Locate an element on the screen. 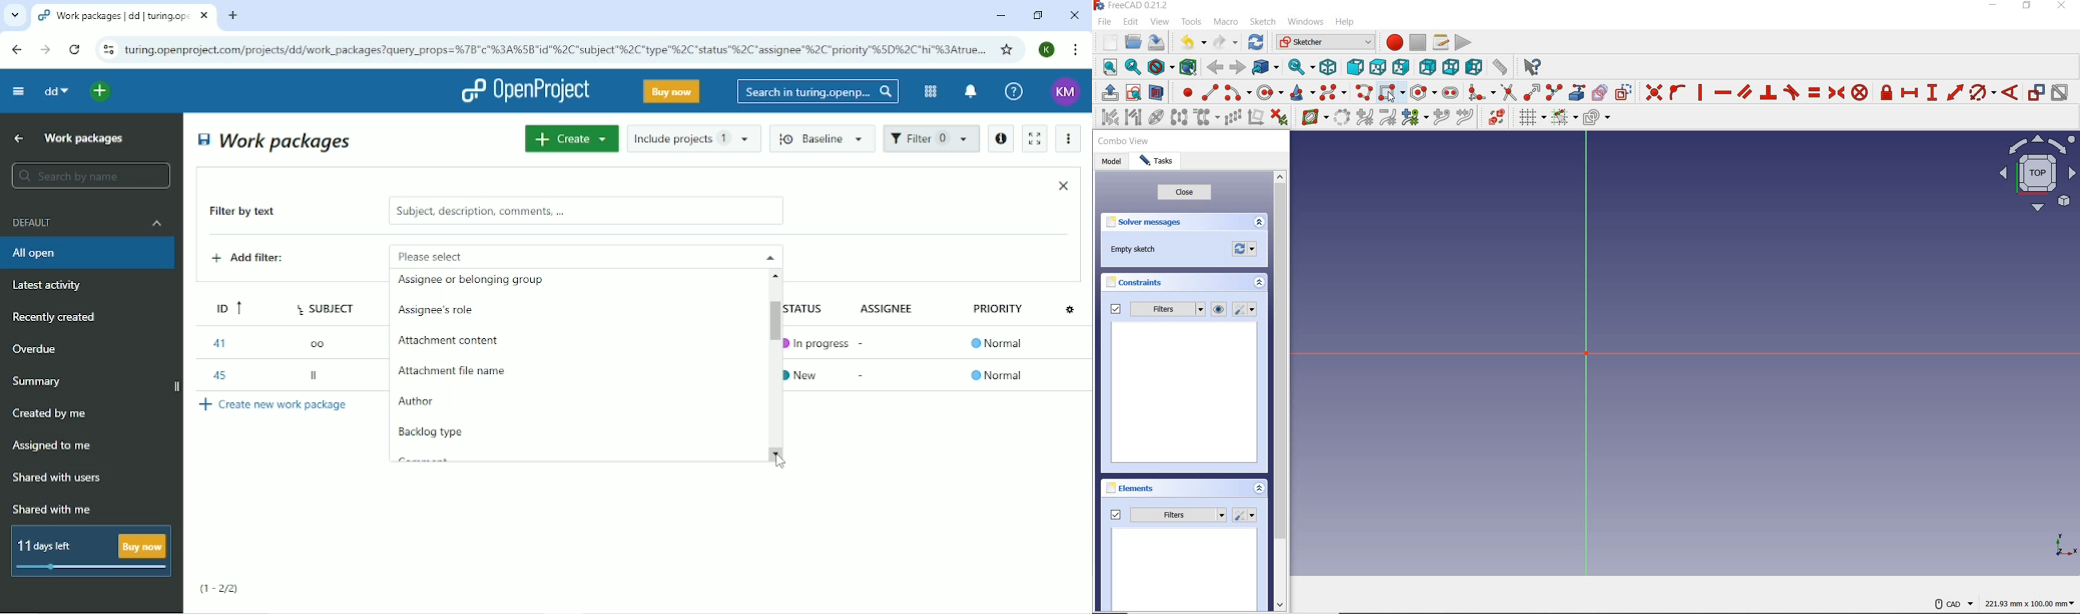  Filter 1 is located at coordinates (931, 140).